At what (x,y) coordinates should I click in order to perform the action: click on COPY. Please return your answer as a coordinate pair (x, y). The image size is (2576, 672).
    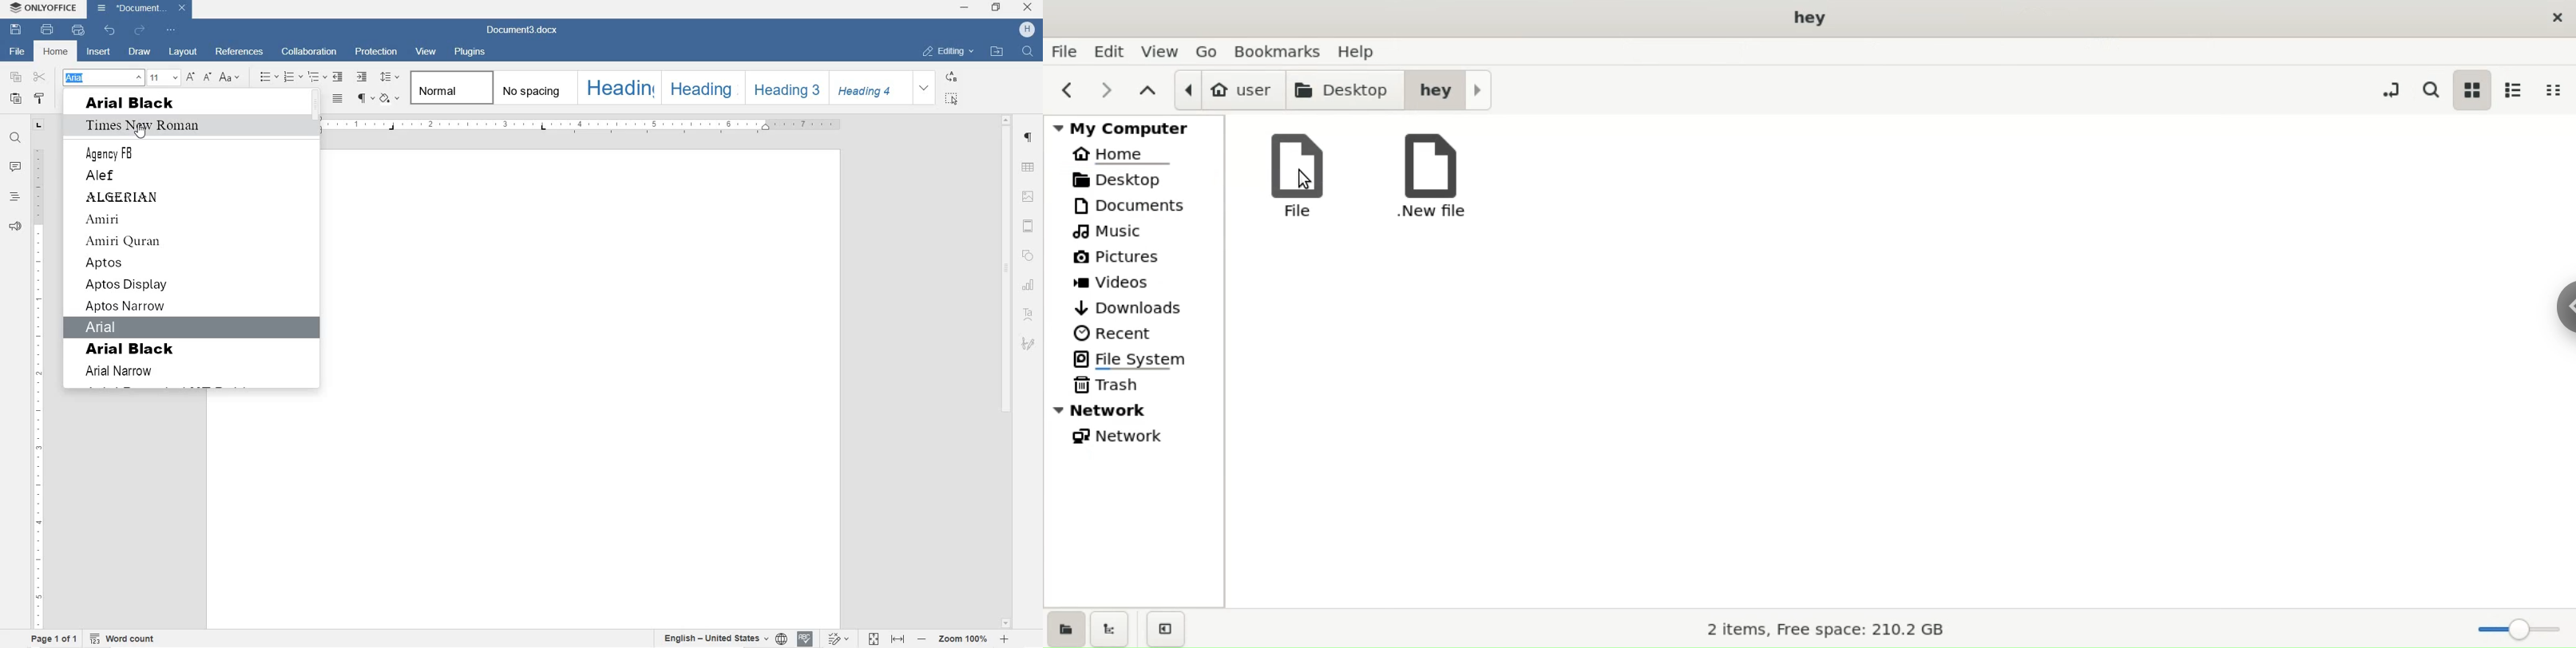
    Looking at the image, I should click on (16, 77).